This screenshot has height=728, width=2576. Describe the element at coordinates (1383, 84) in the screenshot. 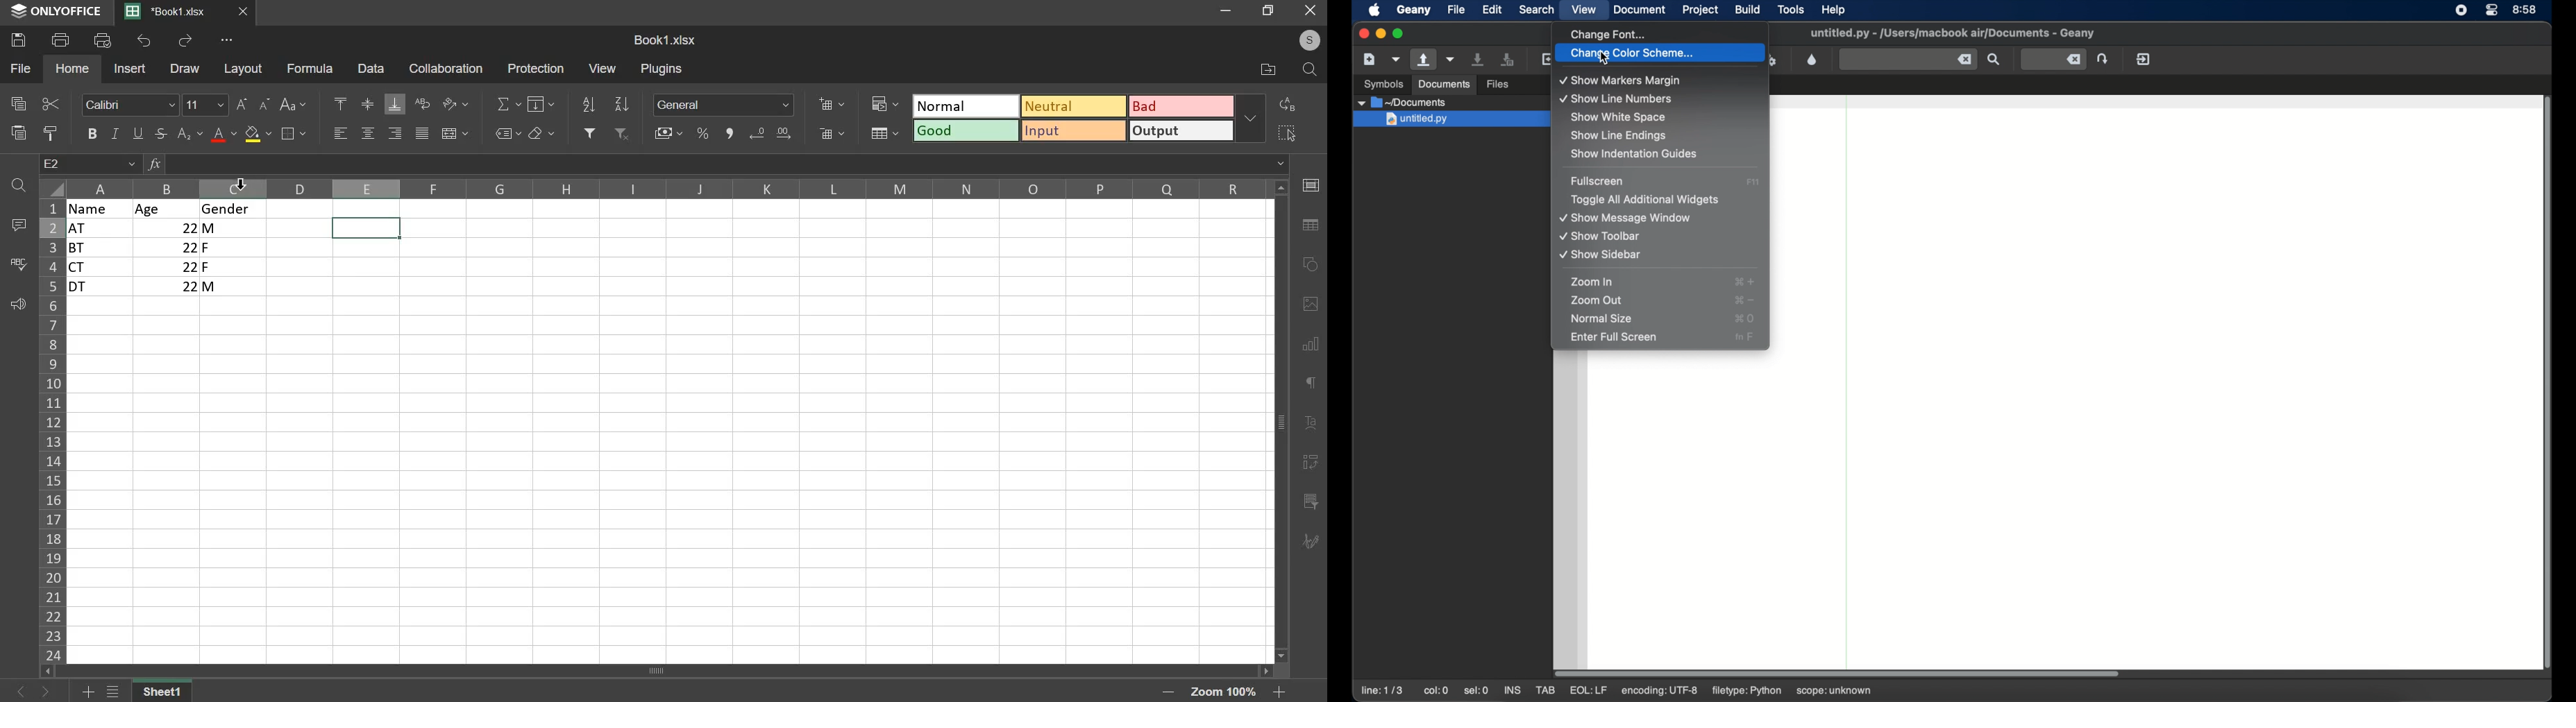

I see `symbols` at that location.